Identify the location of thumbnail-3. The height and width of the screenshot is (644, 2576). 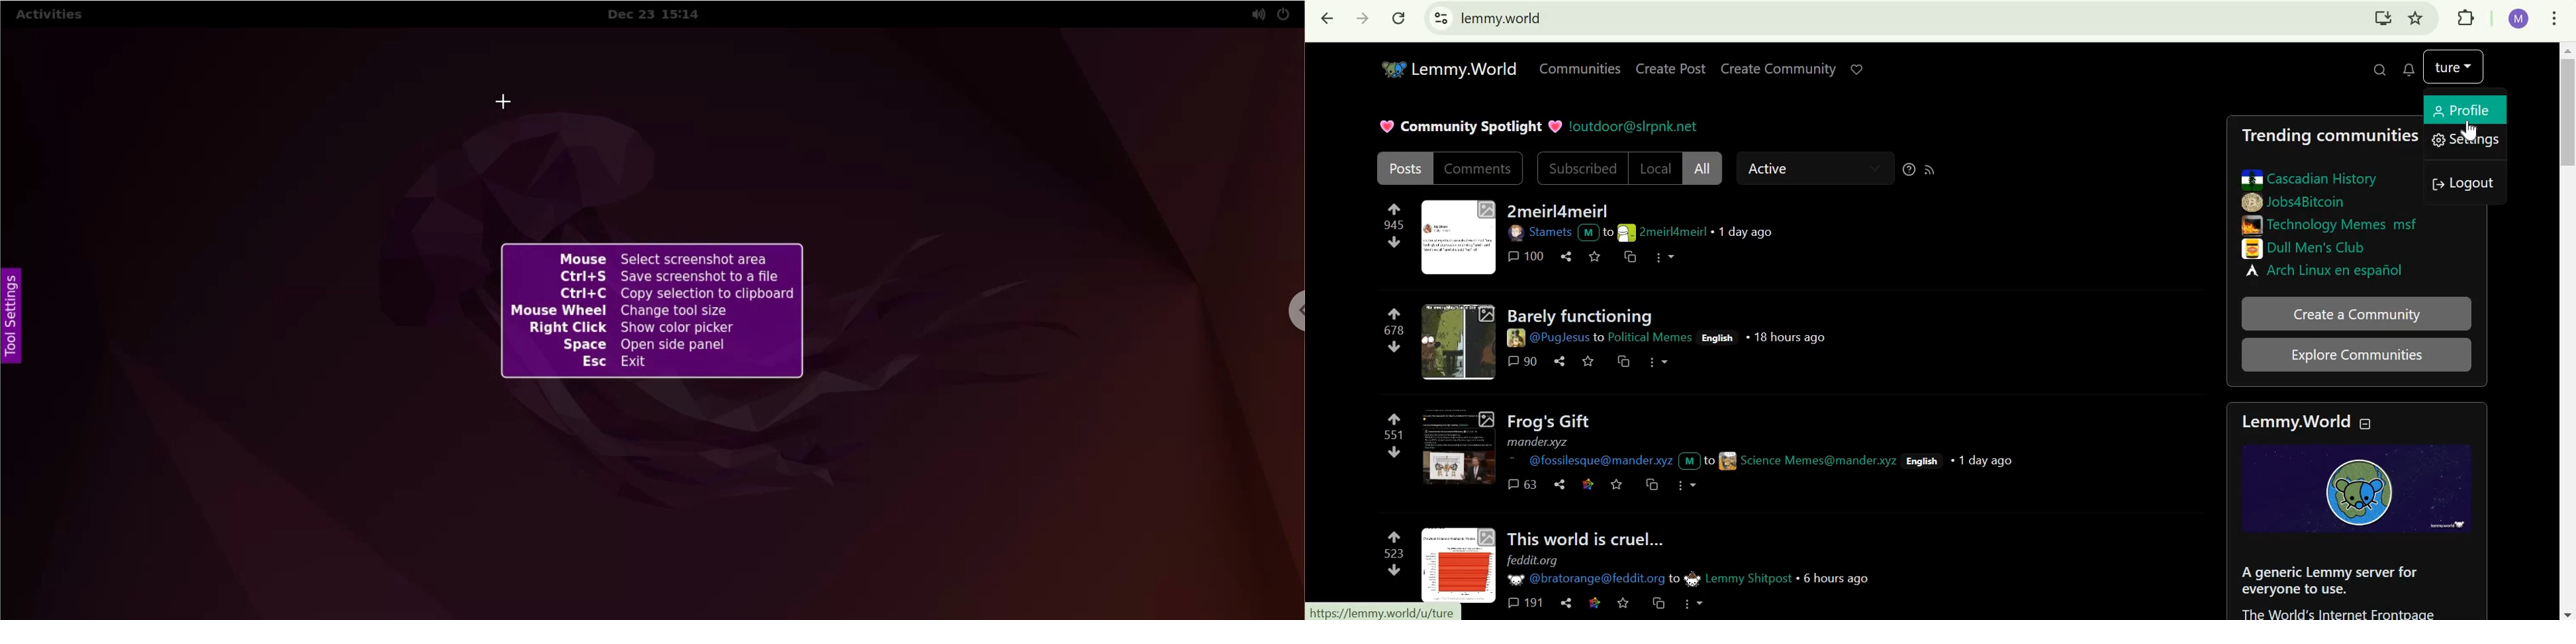
(1456, 448).